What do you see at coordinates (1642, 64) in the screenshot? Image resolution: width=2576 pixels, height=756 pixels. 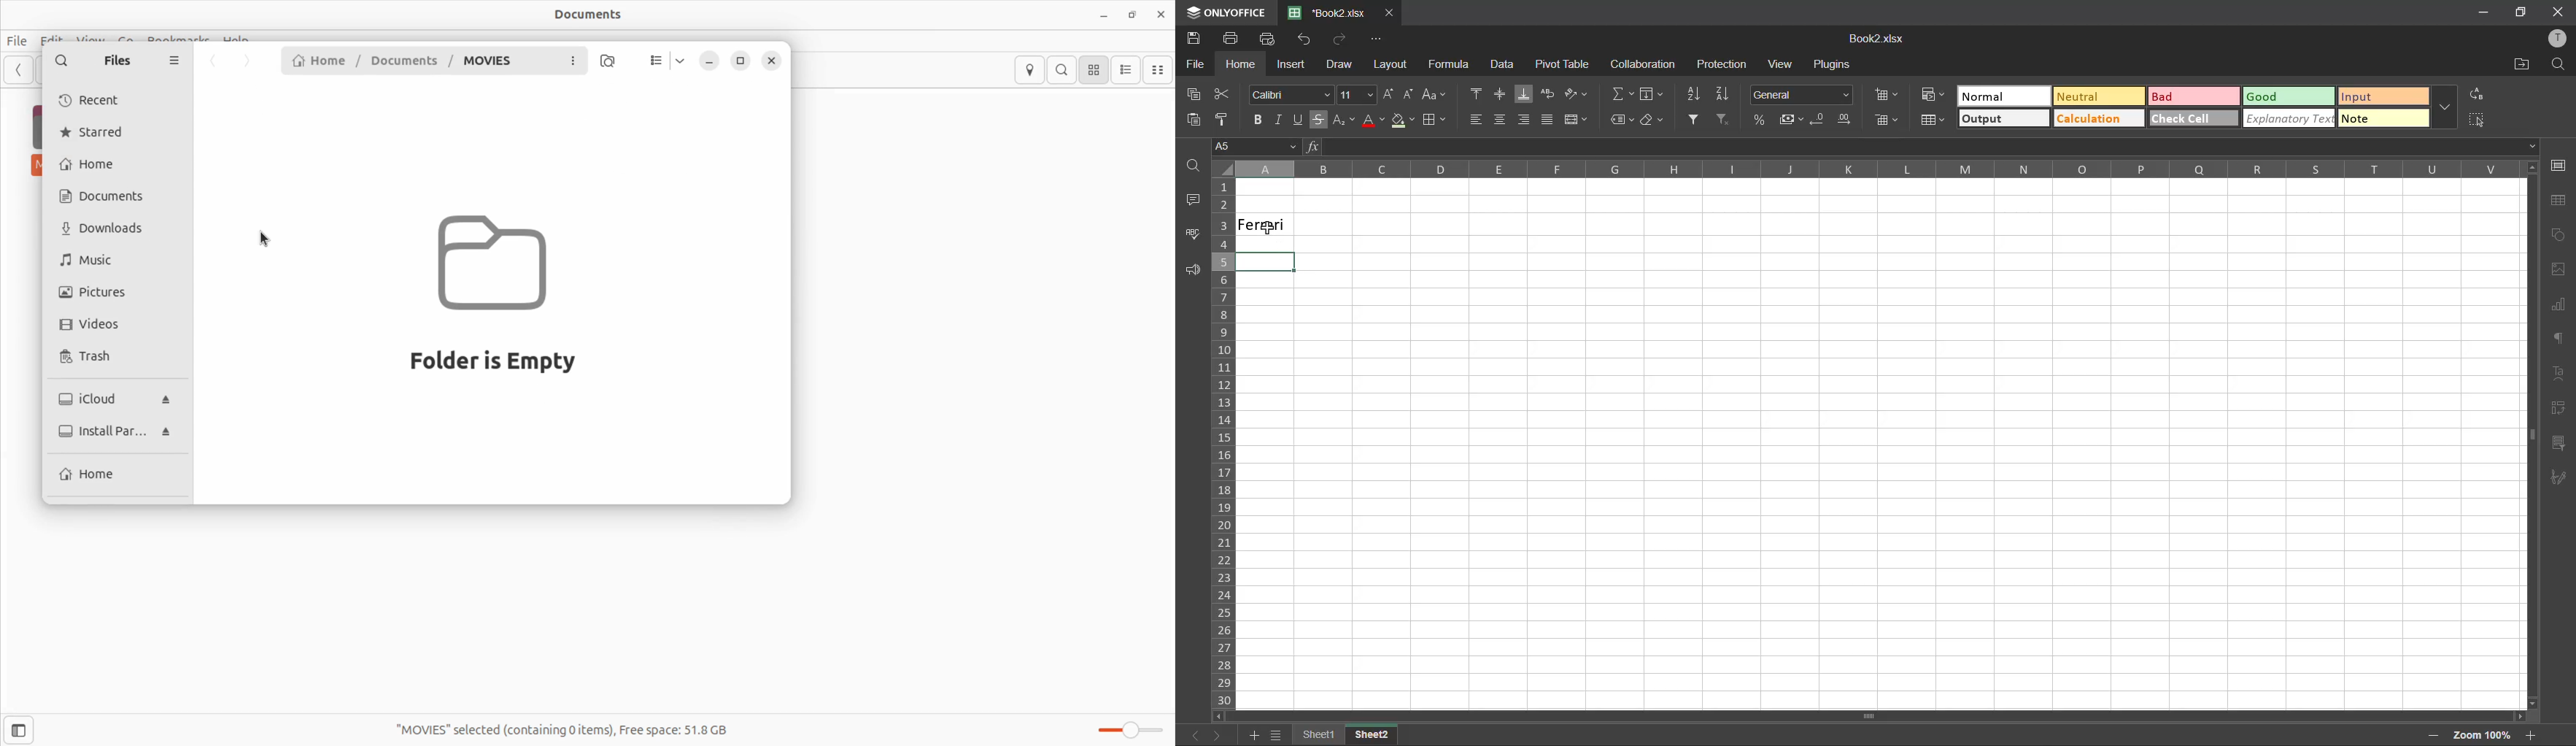 I see `collaboration` at bounding box center [1642, 64].